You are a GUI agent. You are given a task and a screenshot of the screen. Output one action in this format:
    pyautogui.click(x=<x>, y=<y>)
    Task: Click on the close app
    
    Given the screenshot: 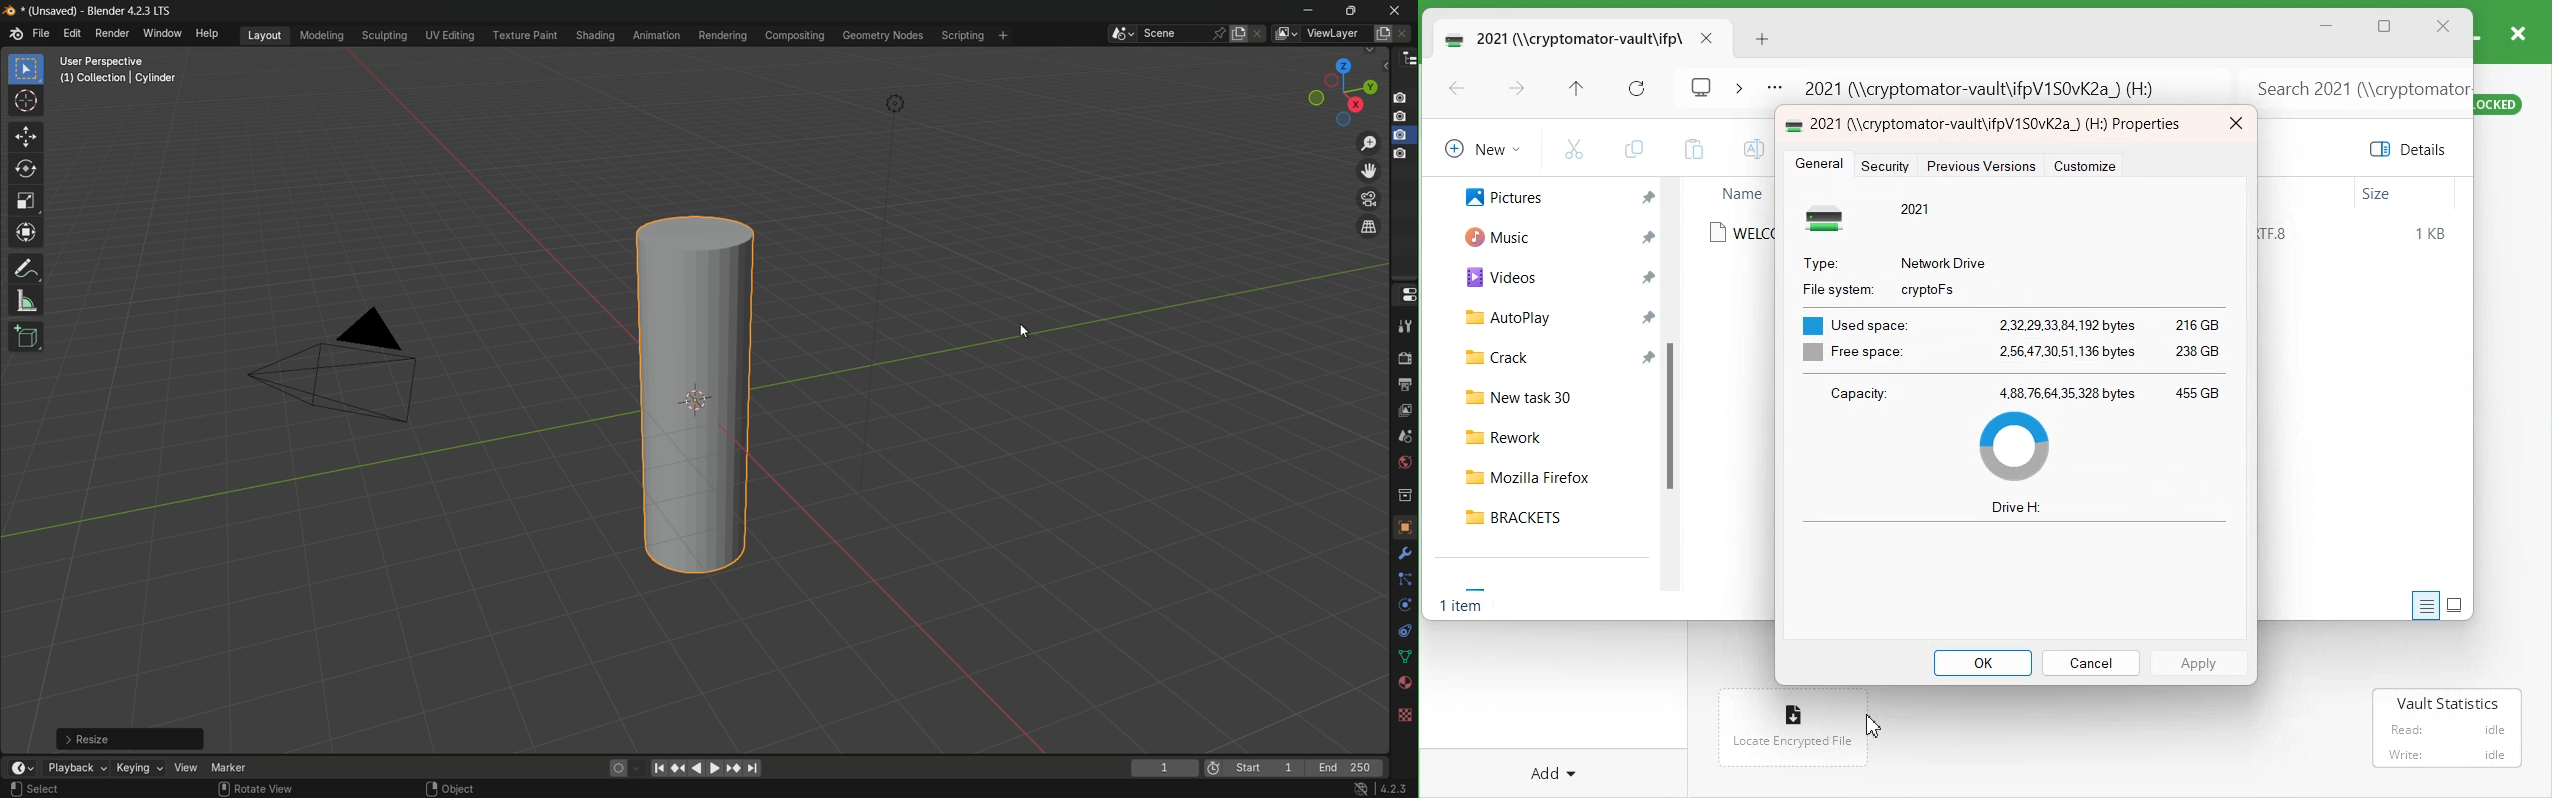 What is the action you would take?
    pyautogui.click(x=1398, y=10)
    